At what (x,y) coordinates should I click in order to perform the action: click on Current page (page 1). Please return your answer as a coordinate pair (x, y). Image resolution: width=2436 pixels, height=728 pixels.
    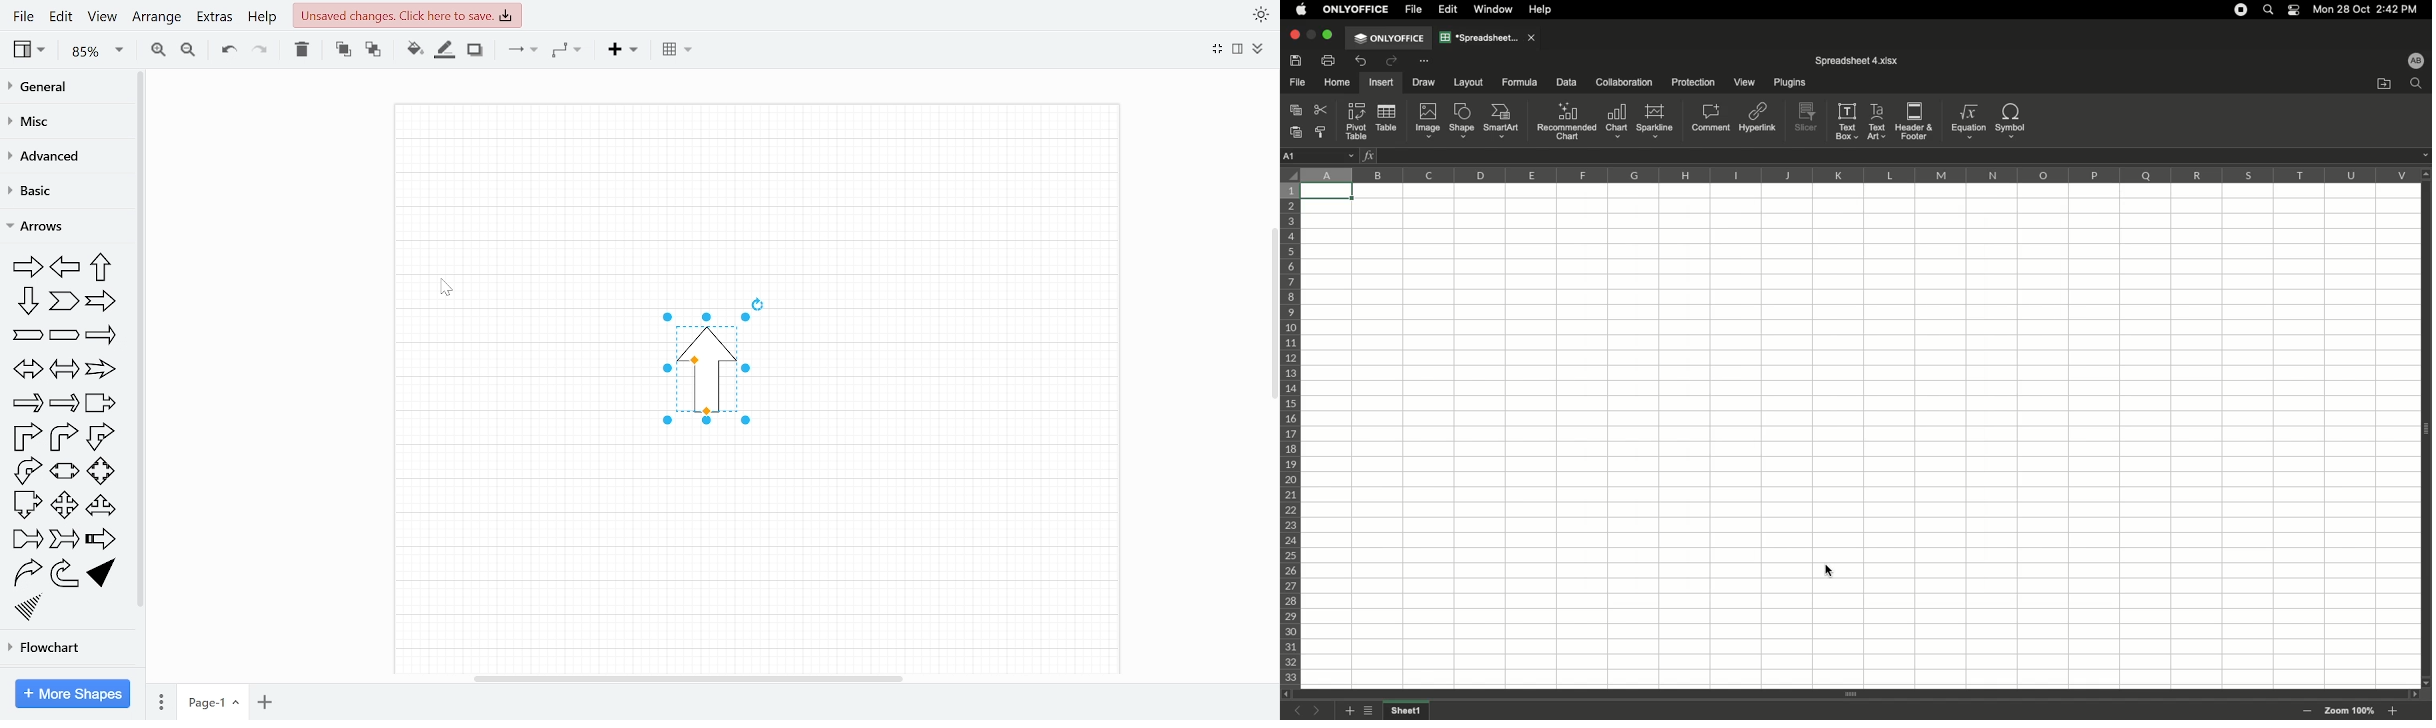
    Looking at the image, I should click on (213, 701).